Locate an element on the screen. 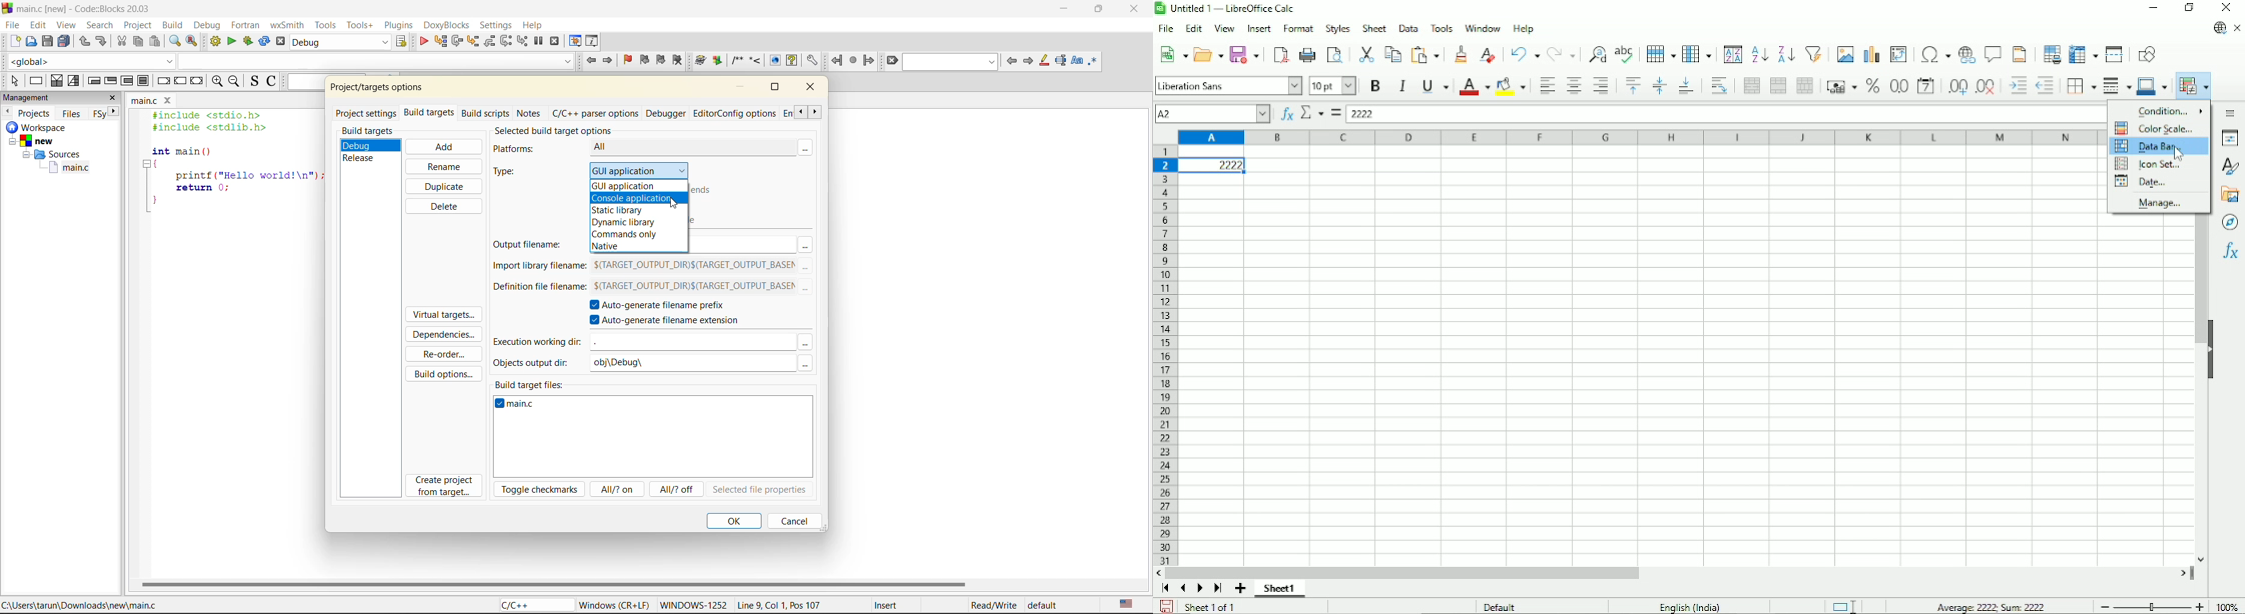 This screenshot has height=616, width=2268. release is located at coordinates (363, 158).